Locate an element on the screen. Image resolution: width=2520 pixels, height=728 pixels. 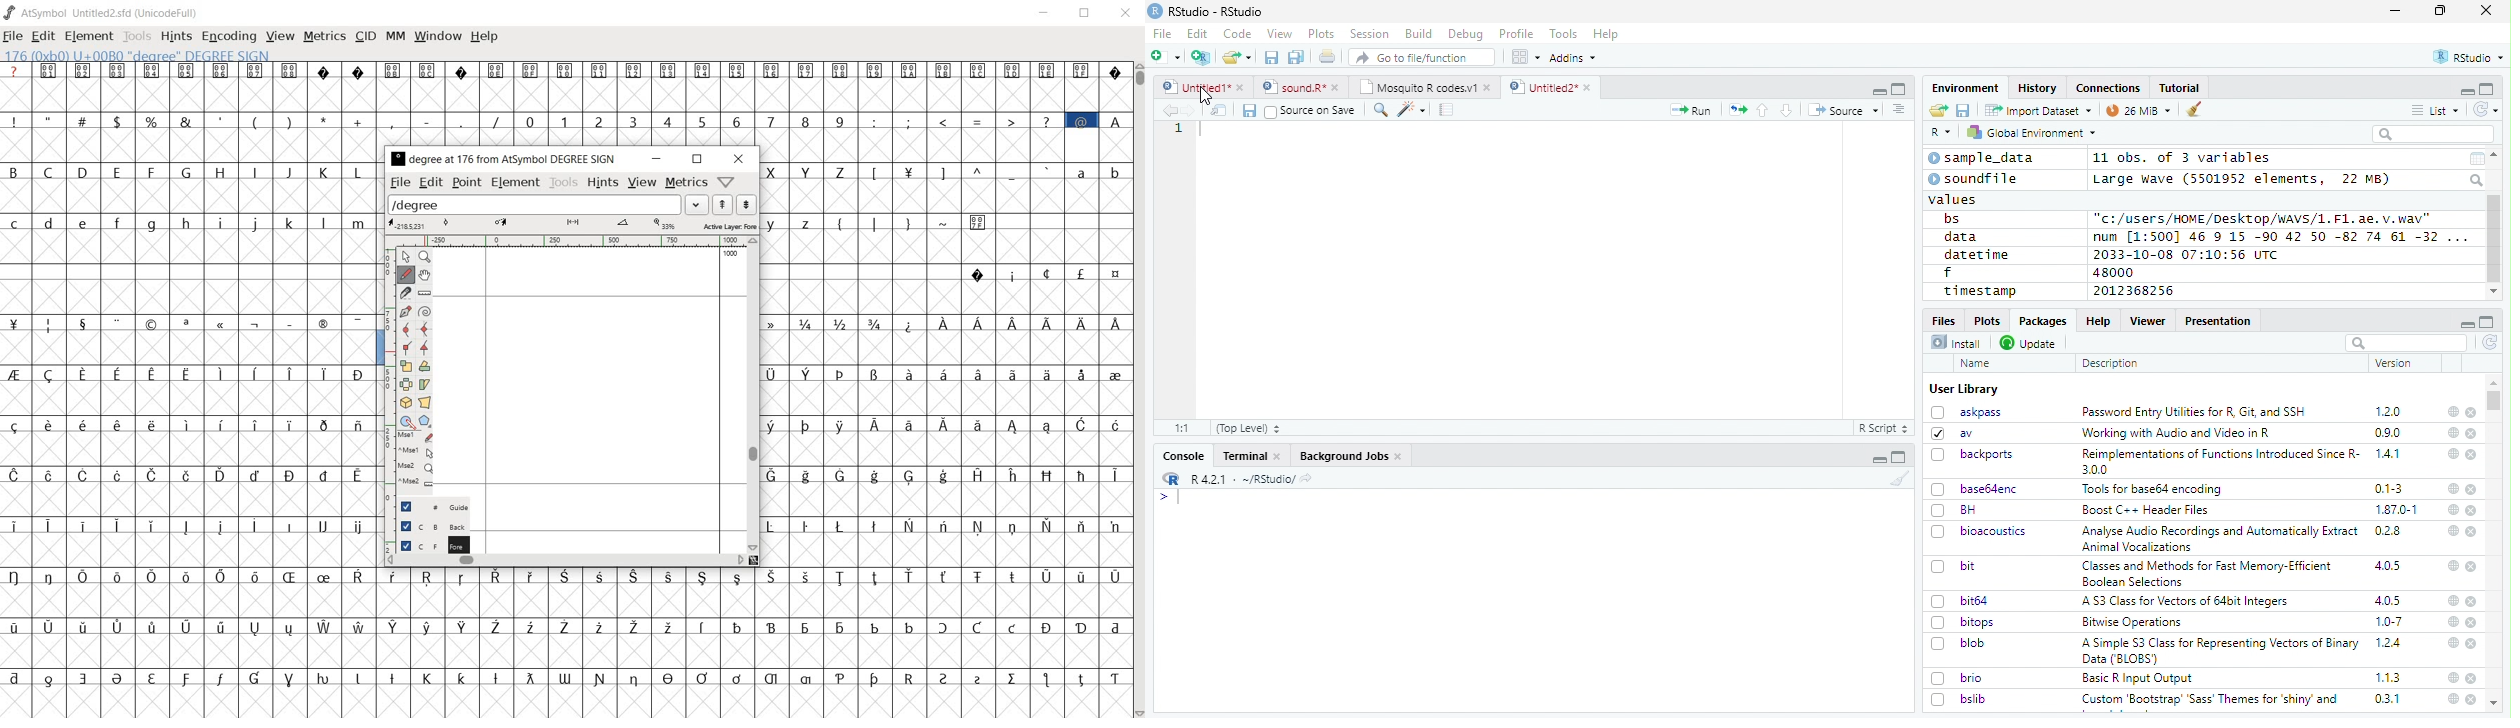
empty glyph slots is located at coordinates (948, 144).